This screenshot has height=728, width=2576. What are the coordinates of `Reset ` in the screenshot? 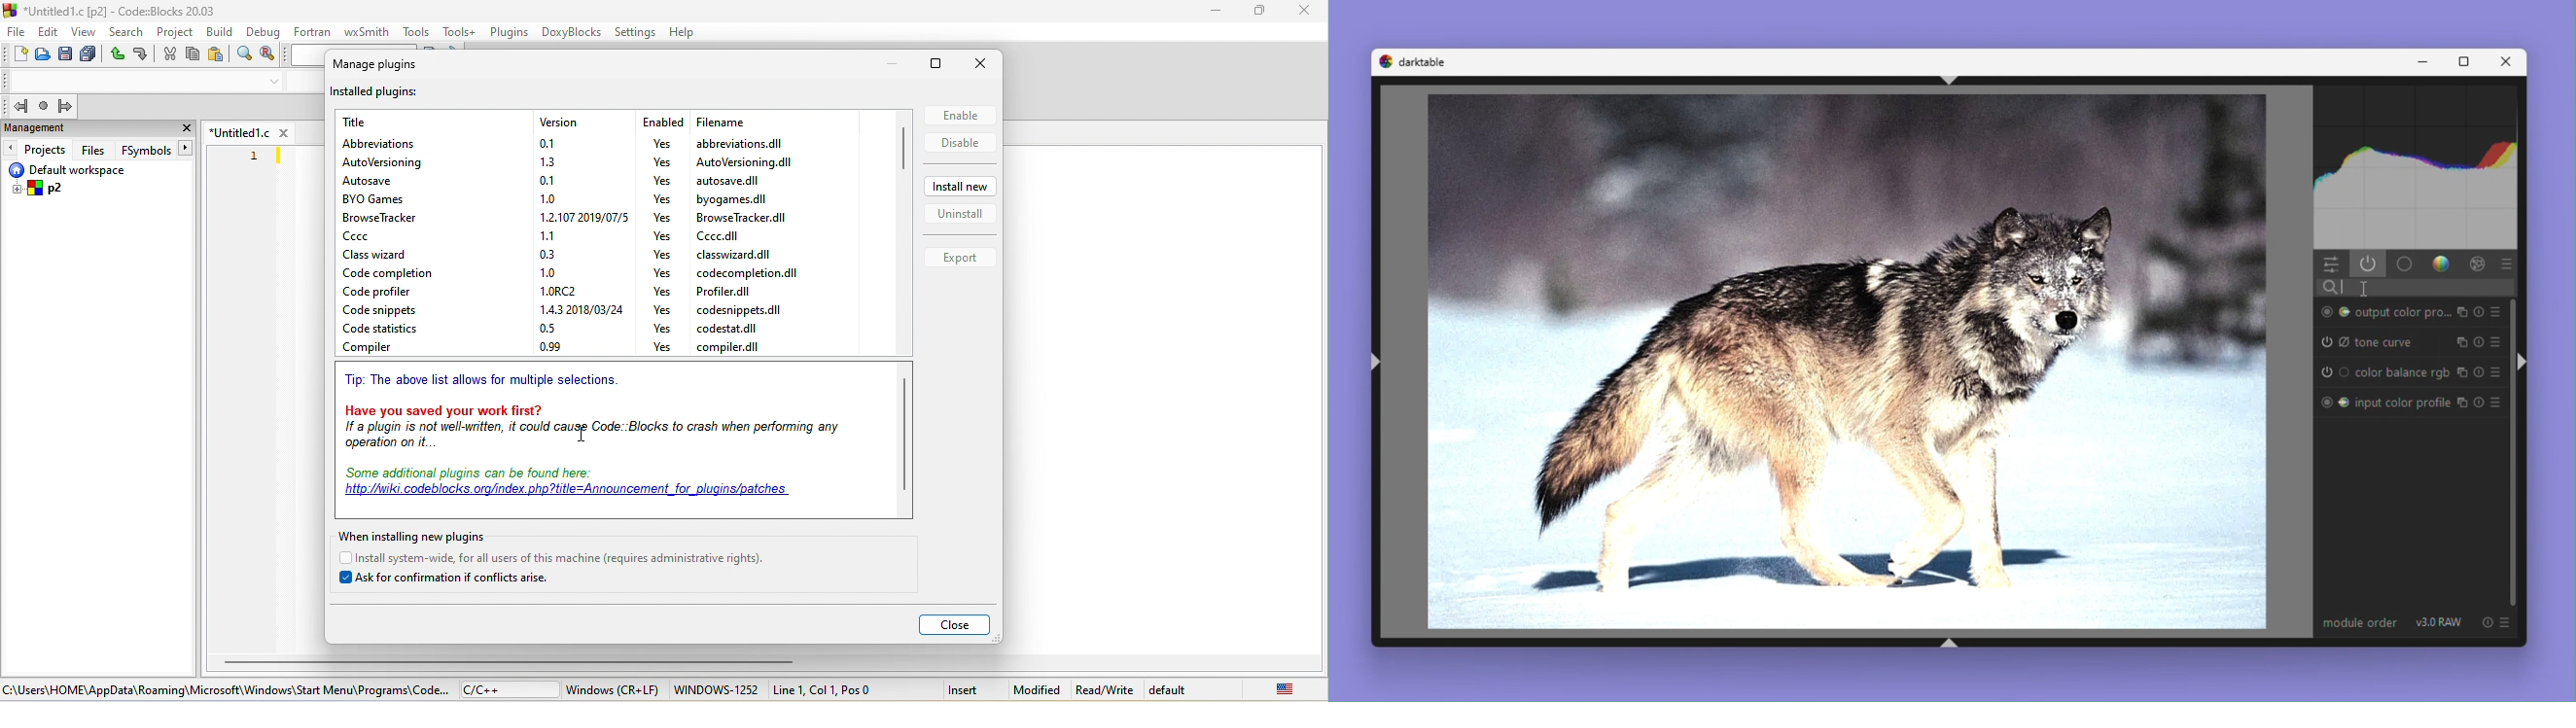 It's located at (2479, 341).